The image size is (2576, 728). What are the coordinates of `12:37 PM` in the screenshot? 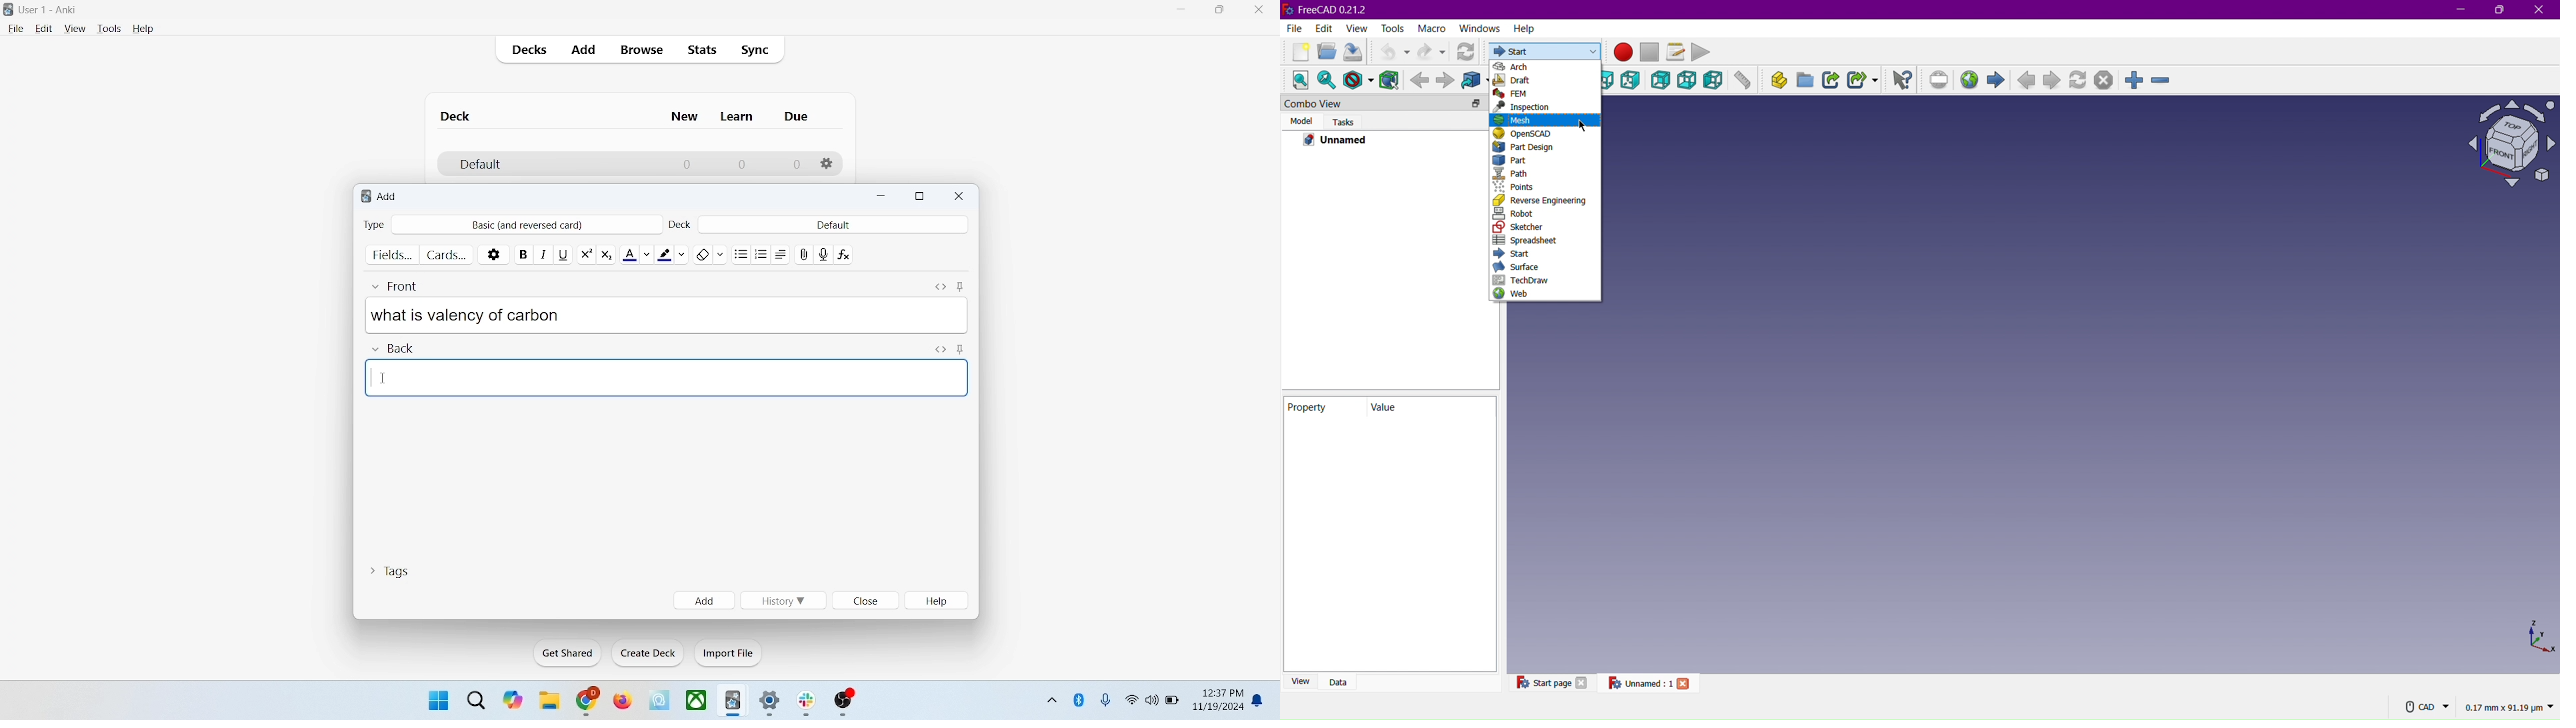 It's located at (1221, 693).